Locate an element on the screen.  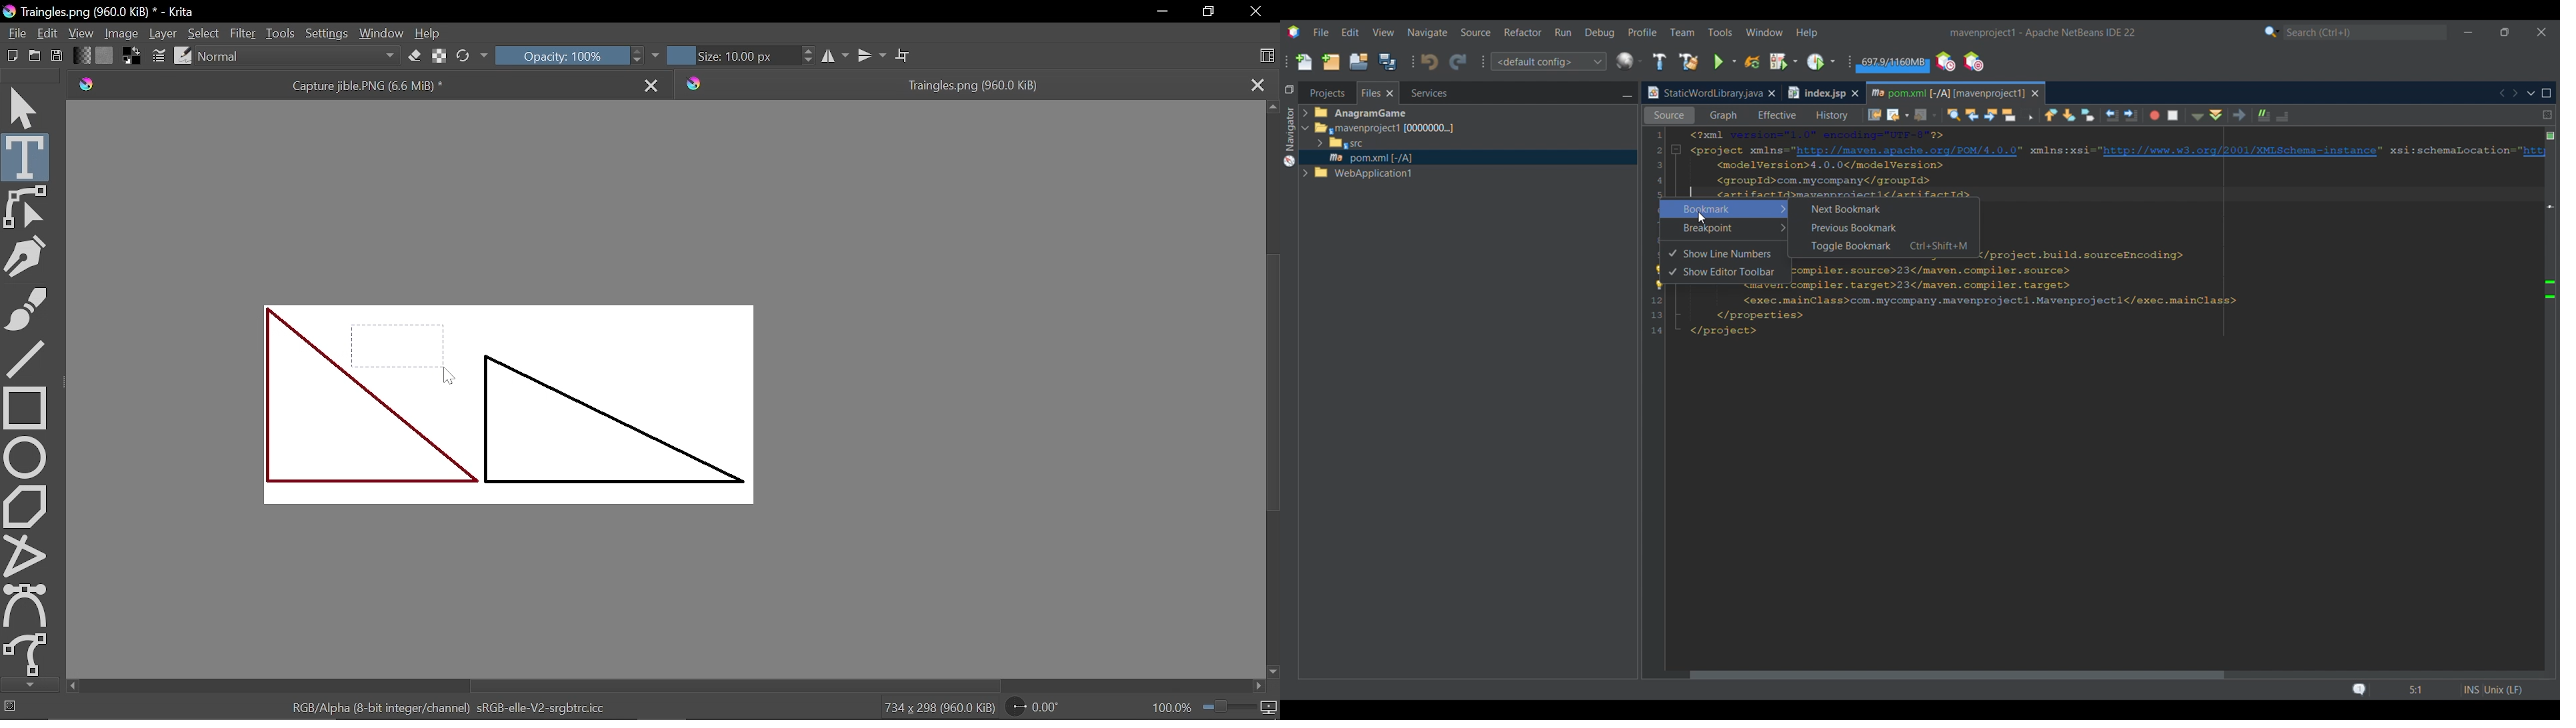
Show in smaller tab is located at coordinates (2505, 32).